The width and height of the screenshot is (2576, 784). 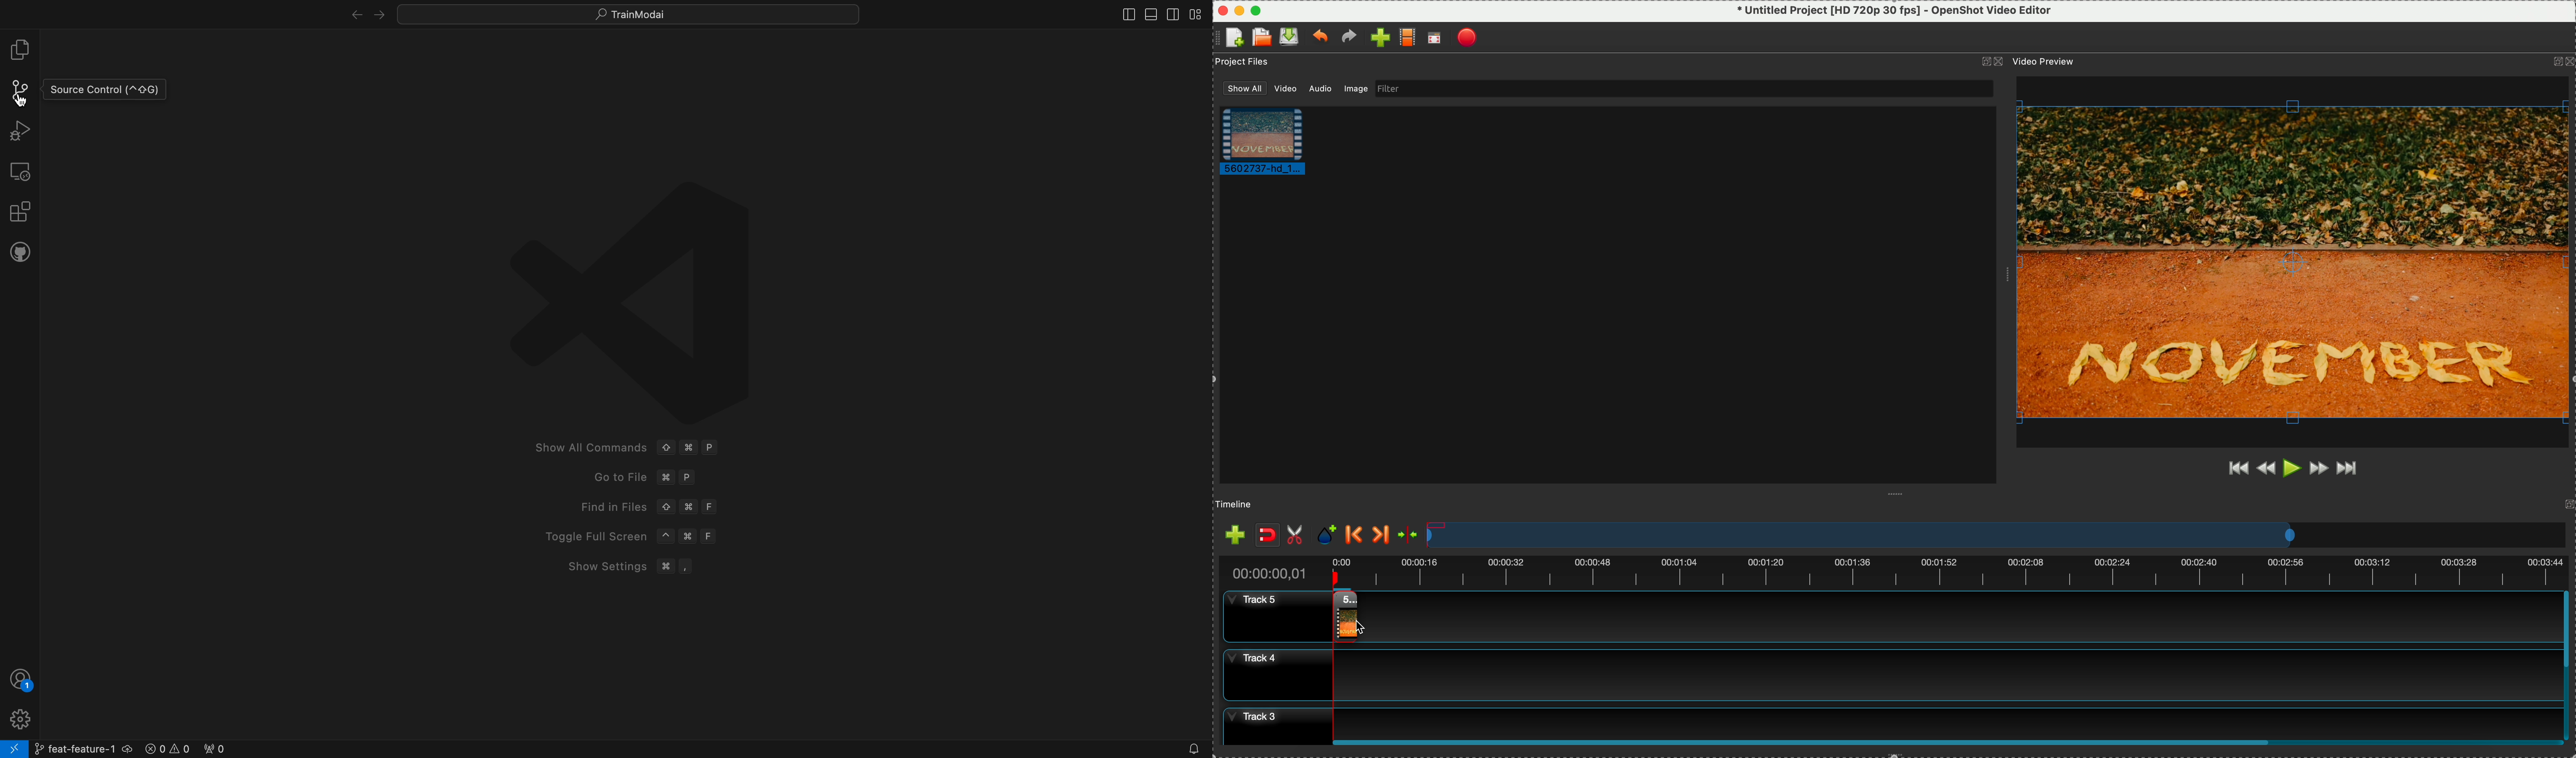 I want to click on track 4, so click(x=1886, y=675).